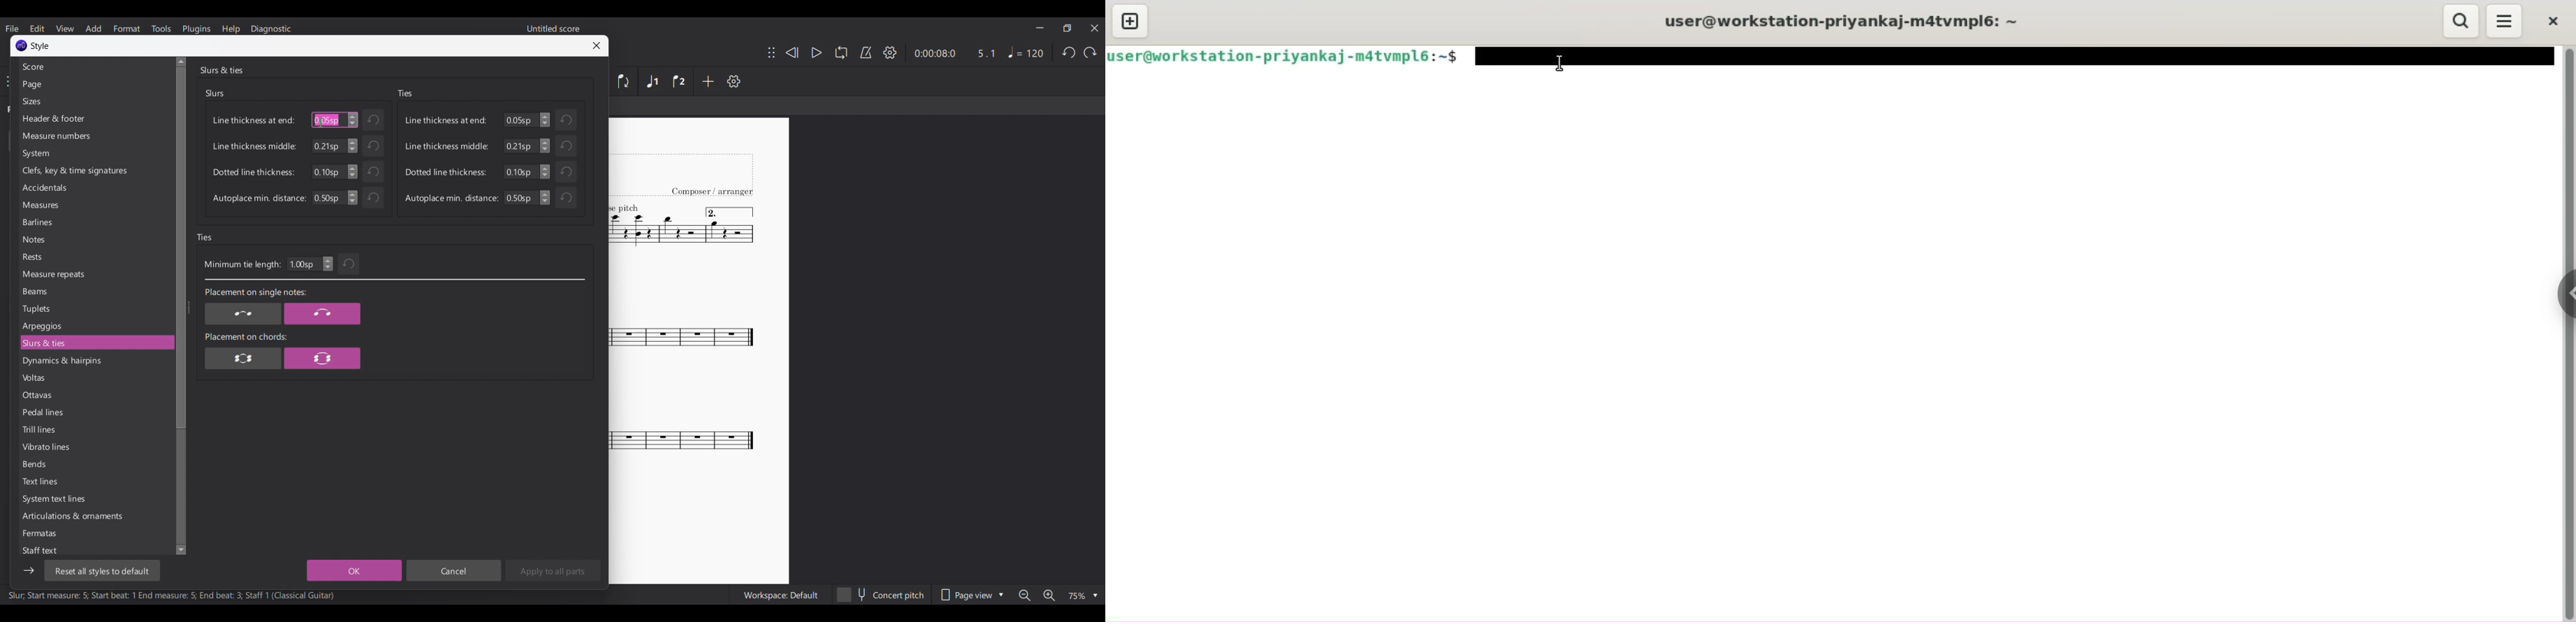  What do you see at coordinates (882, 594) in the screenshot?
I see `Concert pitch toggle` at bounding box center [882, 594].